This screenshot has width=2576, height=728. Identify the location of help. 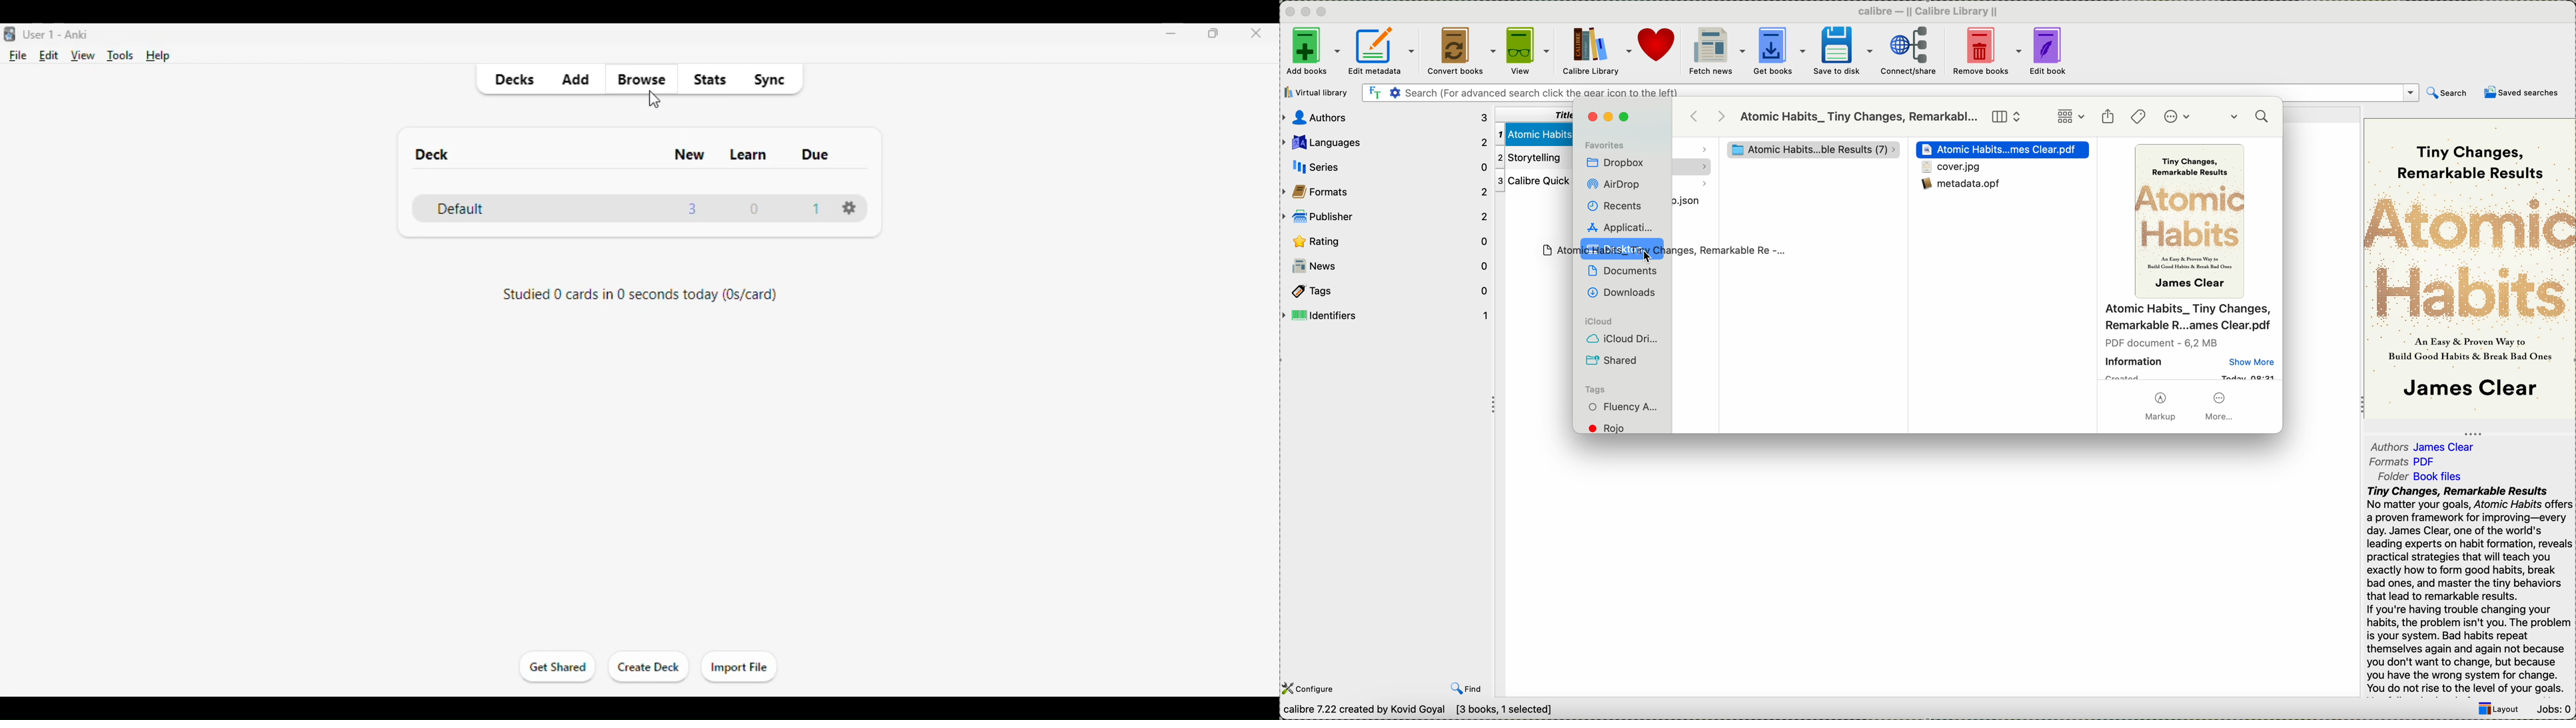
(159, 56).